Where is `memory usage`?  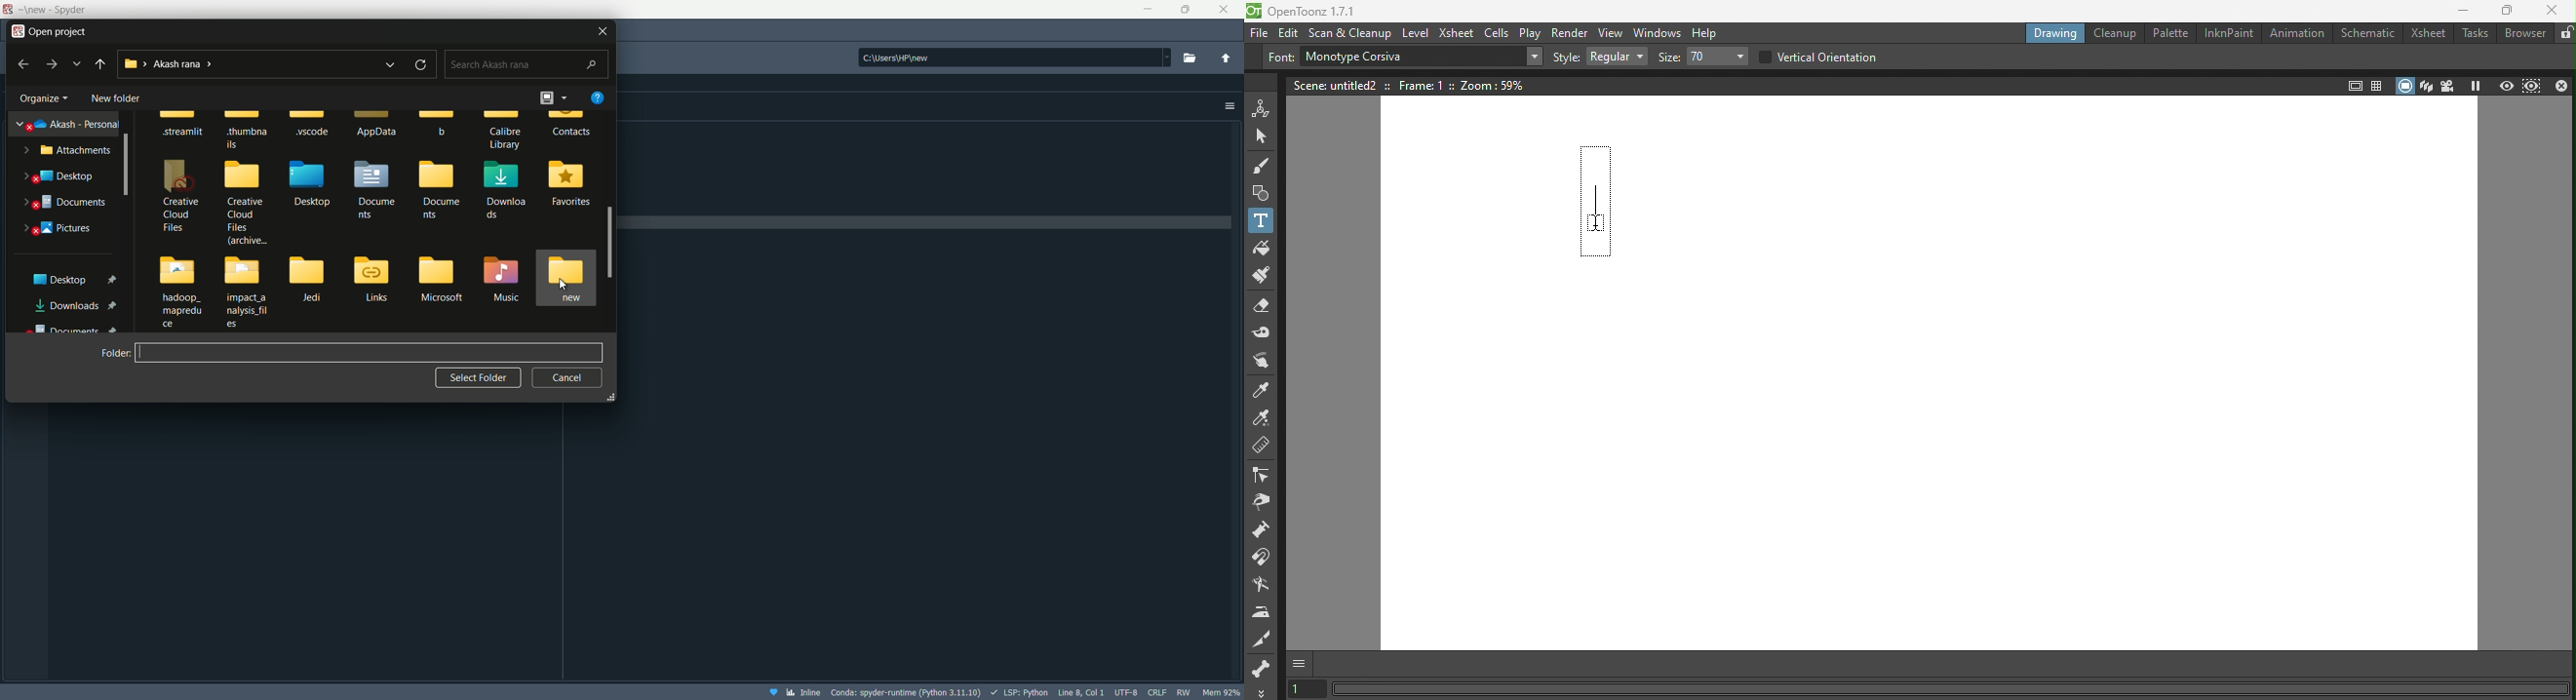
memory usage is located at coordinates (1223, 692).